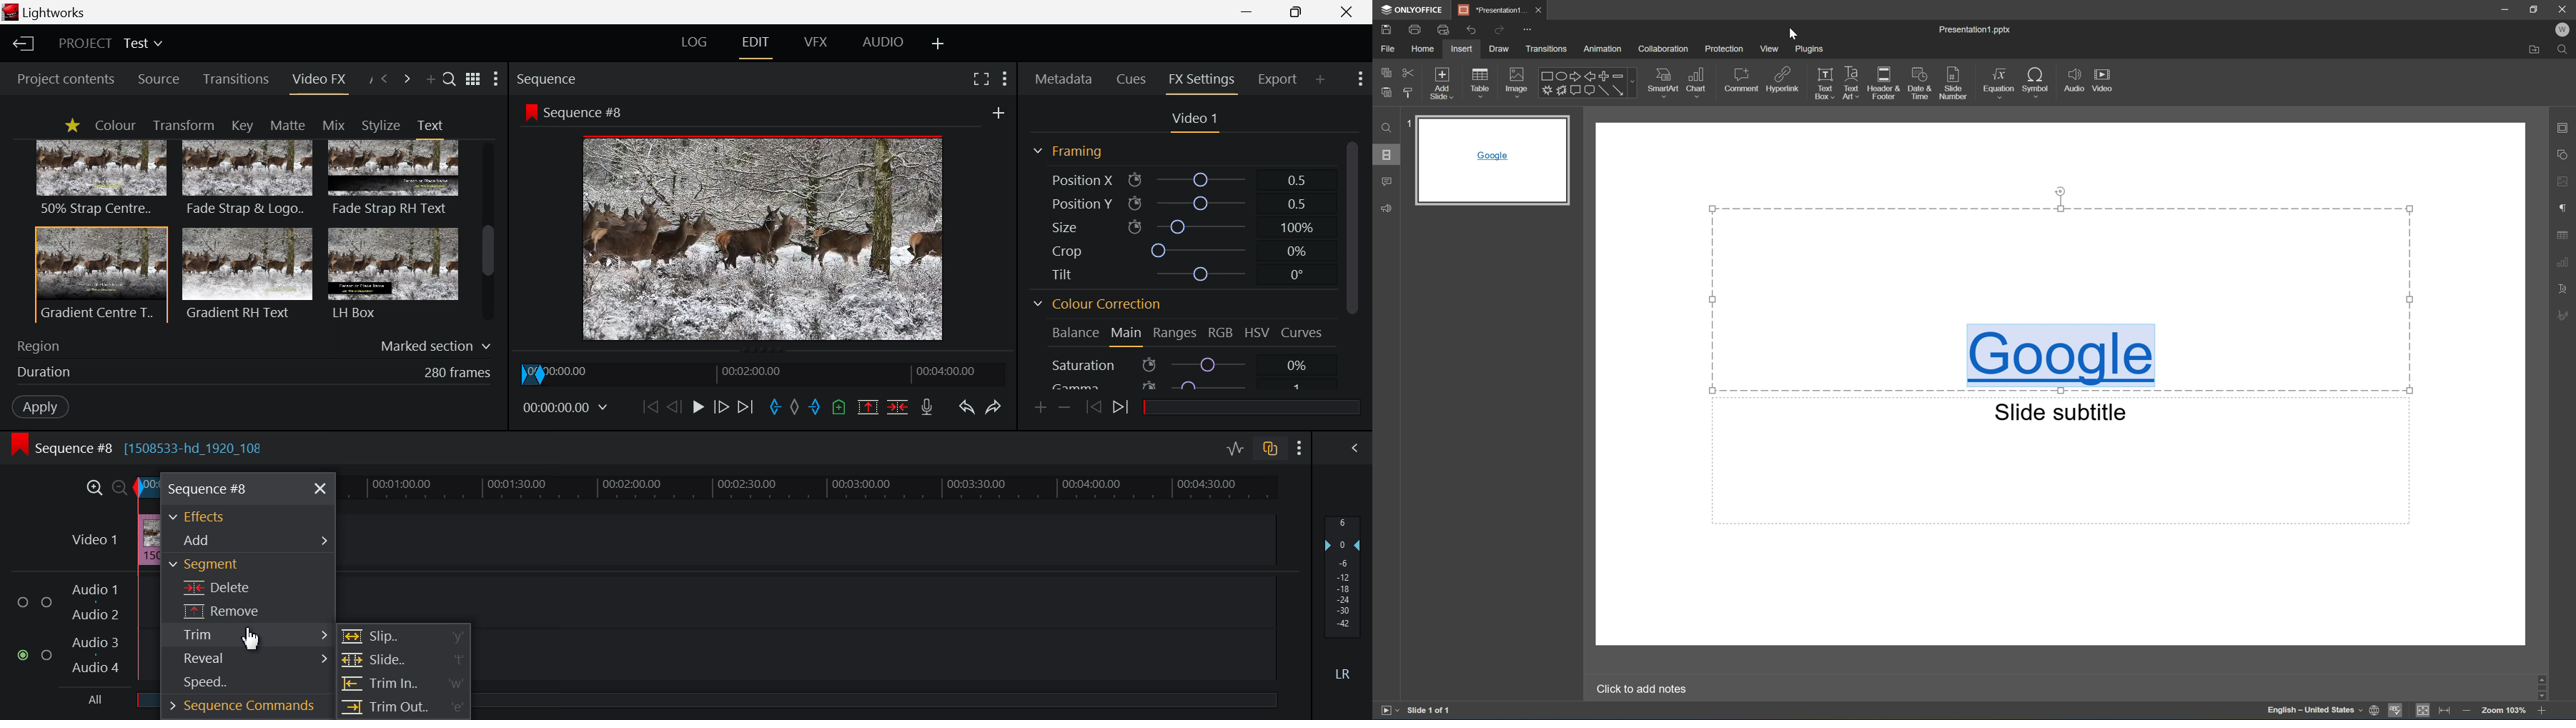 The width and height of the screenshot is (2576, 728). I want to click on Toggle audio levels editing, so click(1238, 449).